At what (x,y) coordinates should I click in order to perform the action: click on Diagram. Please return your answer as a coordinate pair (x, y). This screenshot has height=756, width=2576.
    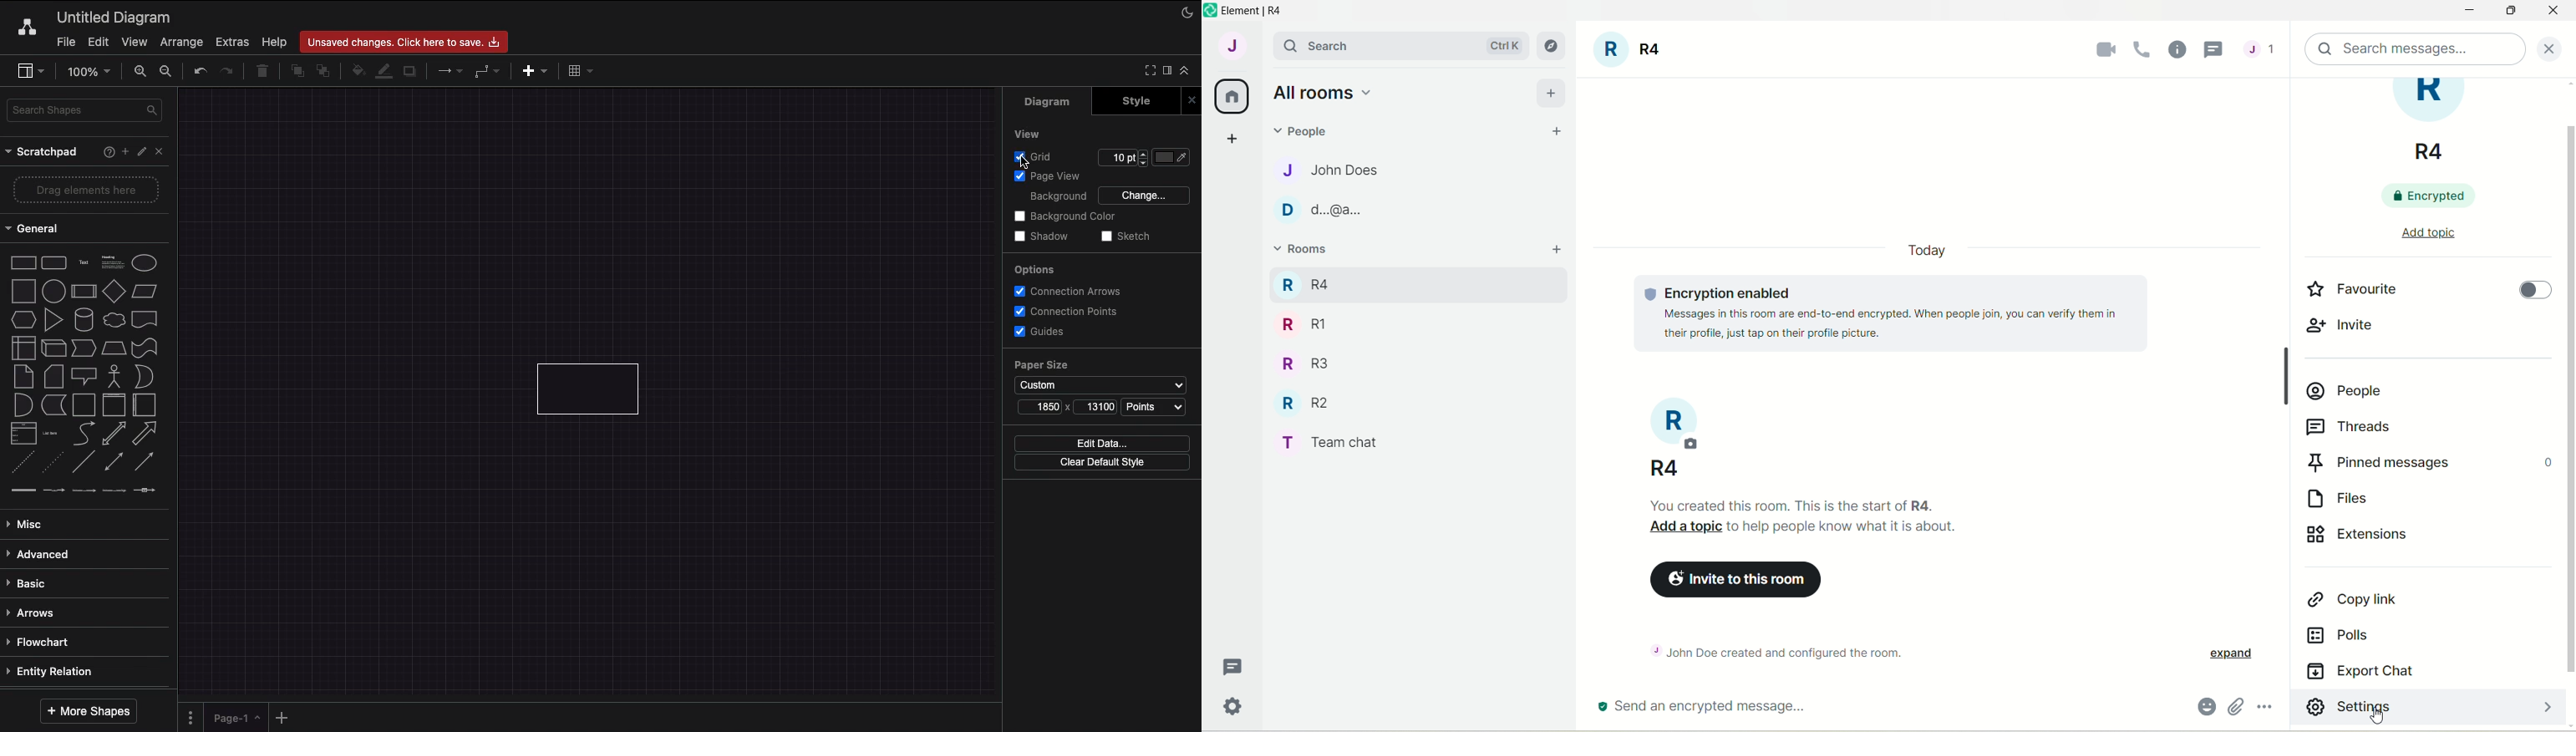
    Looking at the image, I should click on (119, 15).